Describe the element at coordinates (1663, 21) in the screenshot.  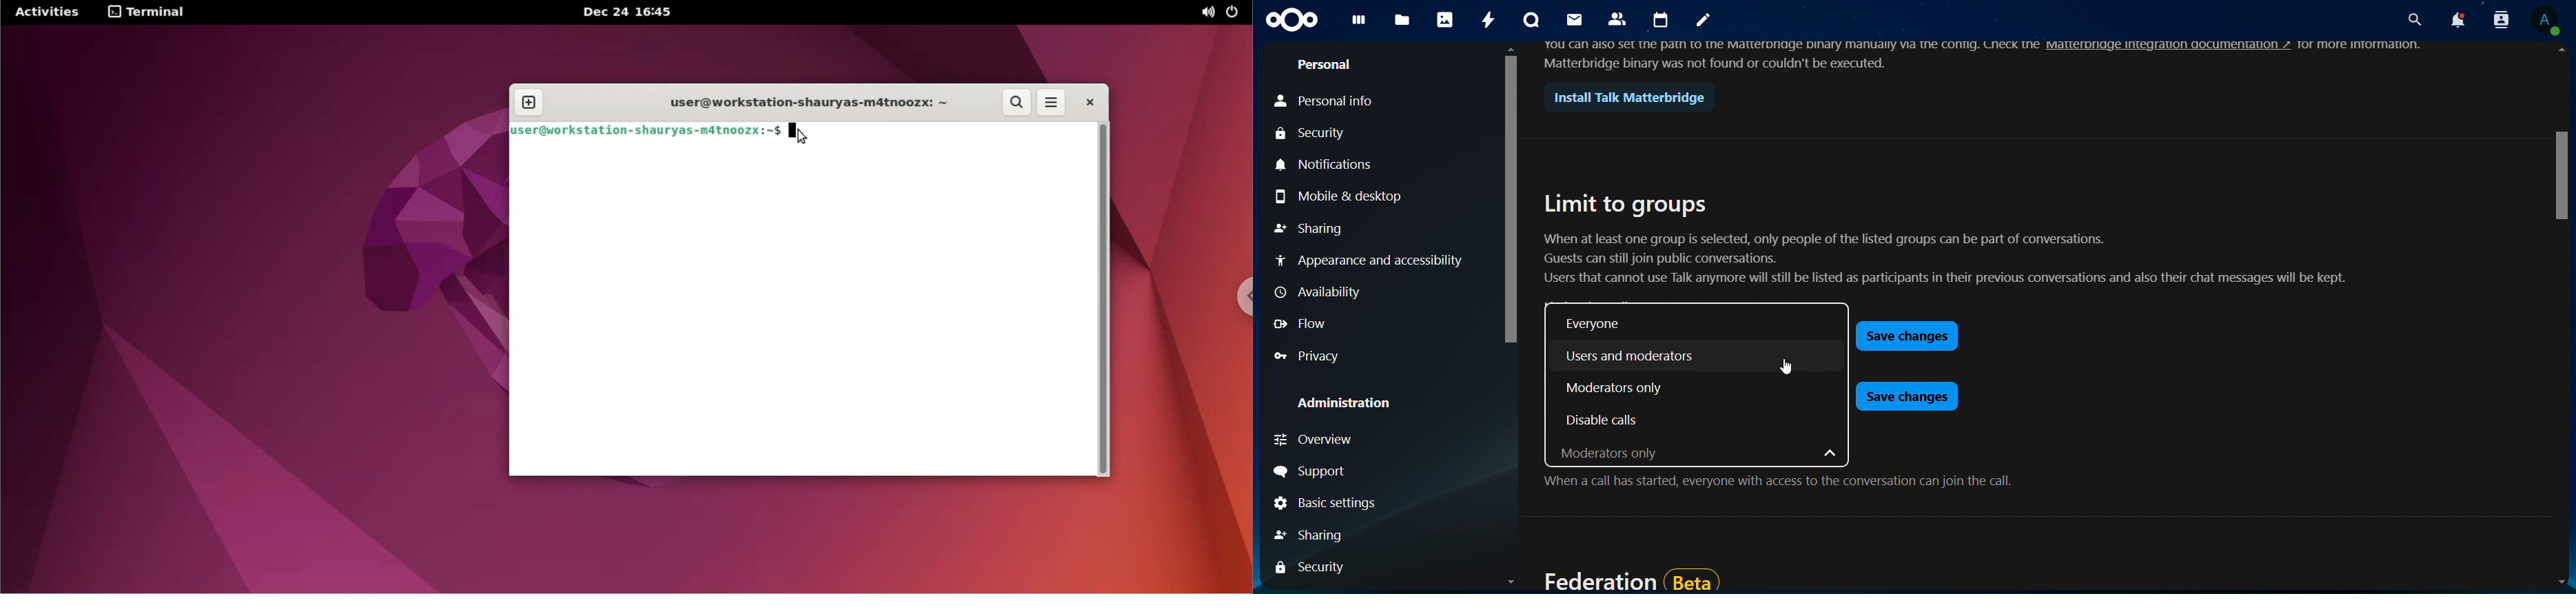
I see `calendar` at that location.